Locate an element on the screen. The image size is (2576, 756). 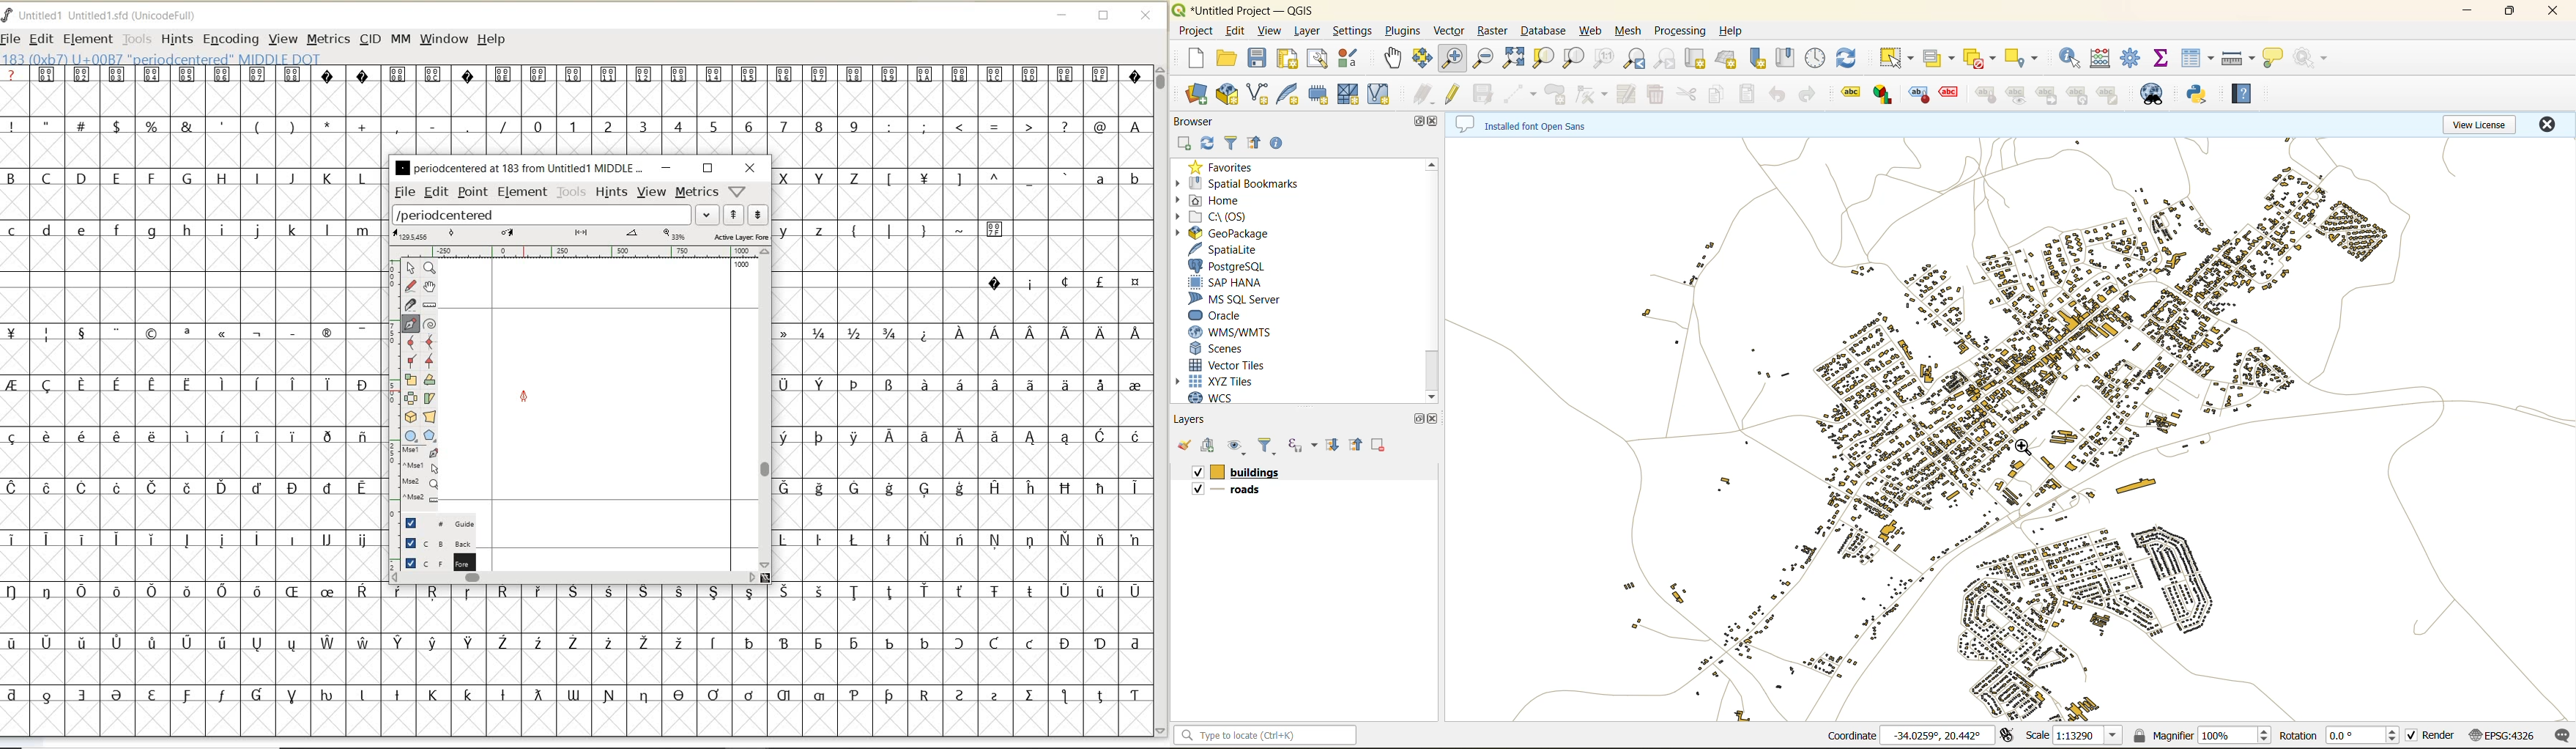
help/window is located at coordinates (736, 192).